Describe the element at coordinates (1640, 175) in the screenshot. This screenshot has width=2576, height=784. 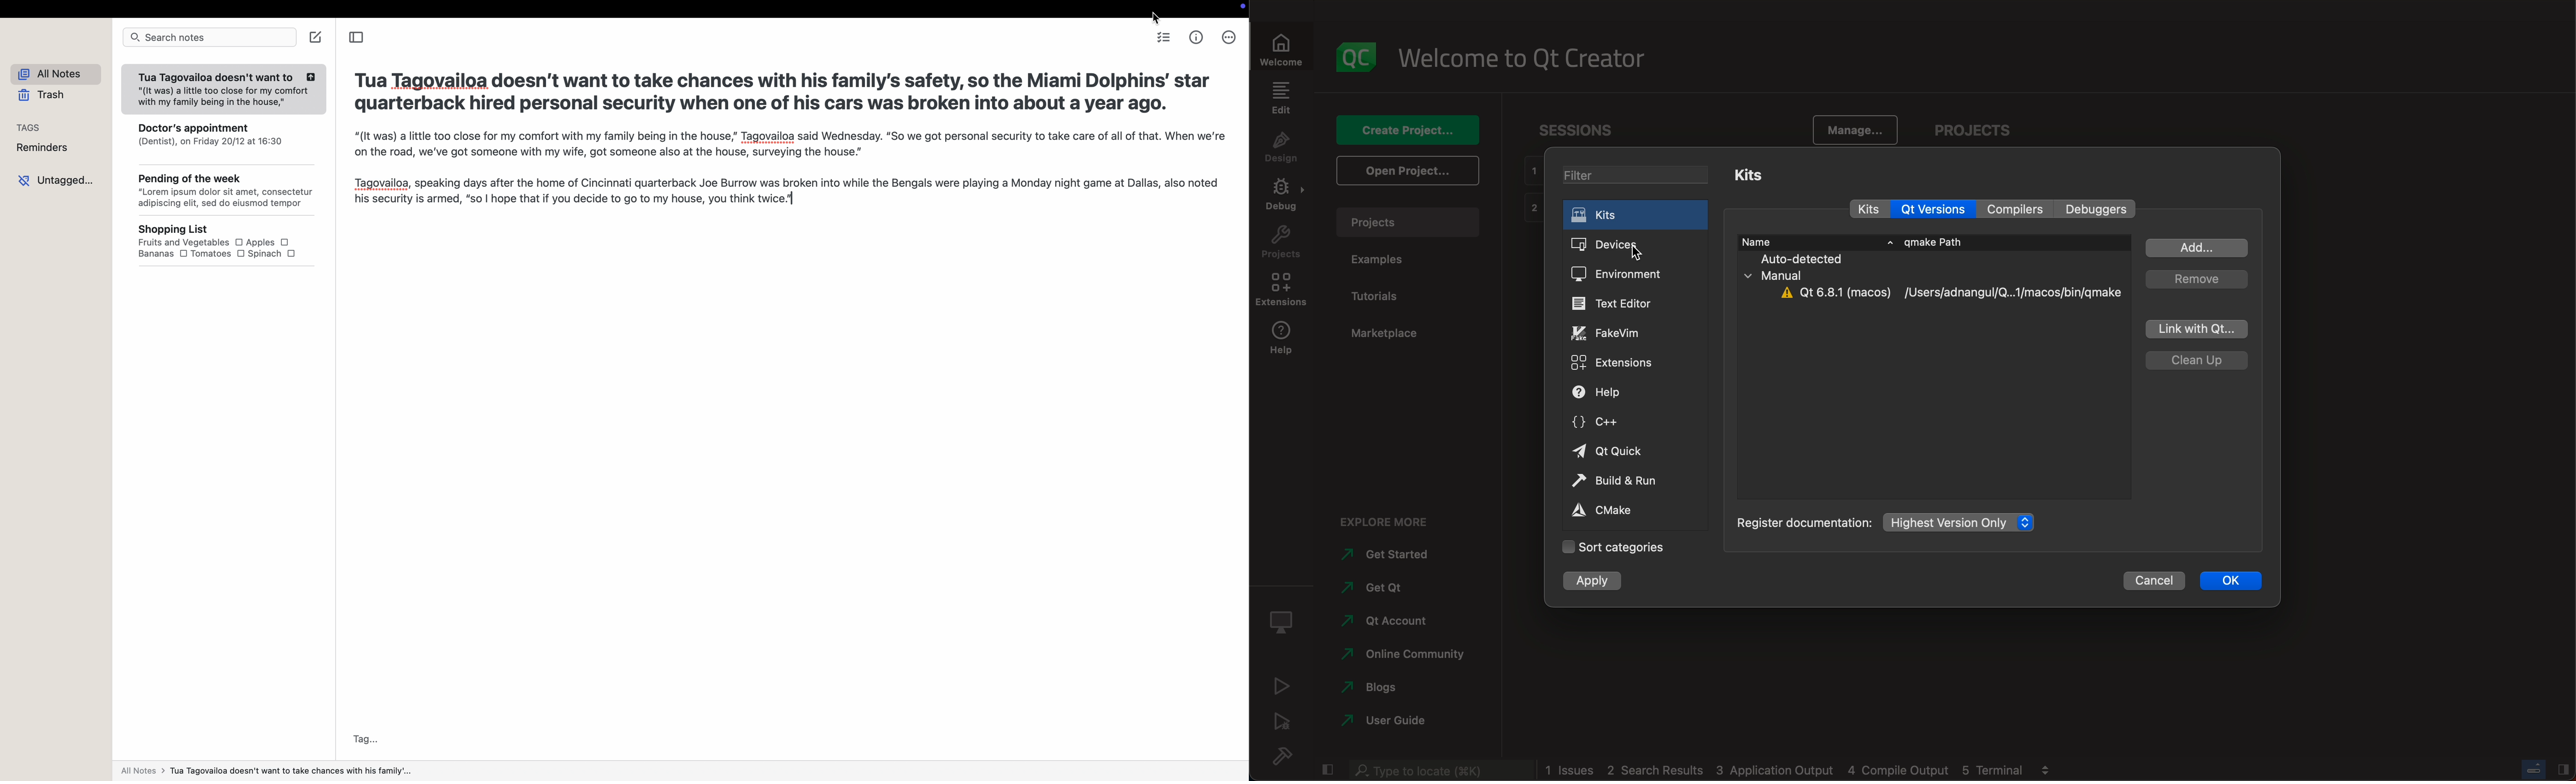
I see `filter` at that location.